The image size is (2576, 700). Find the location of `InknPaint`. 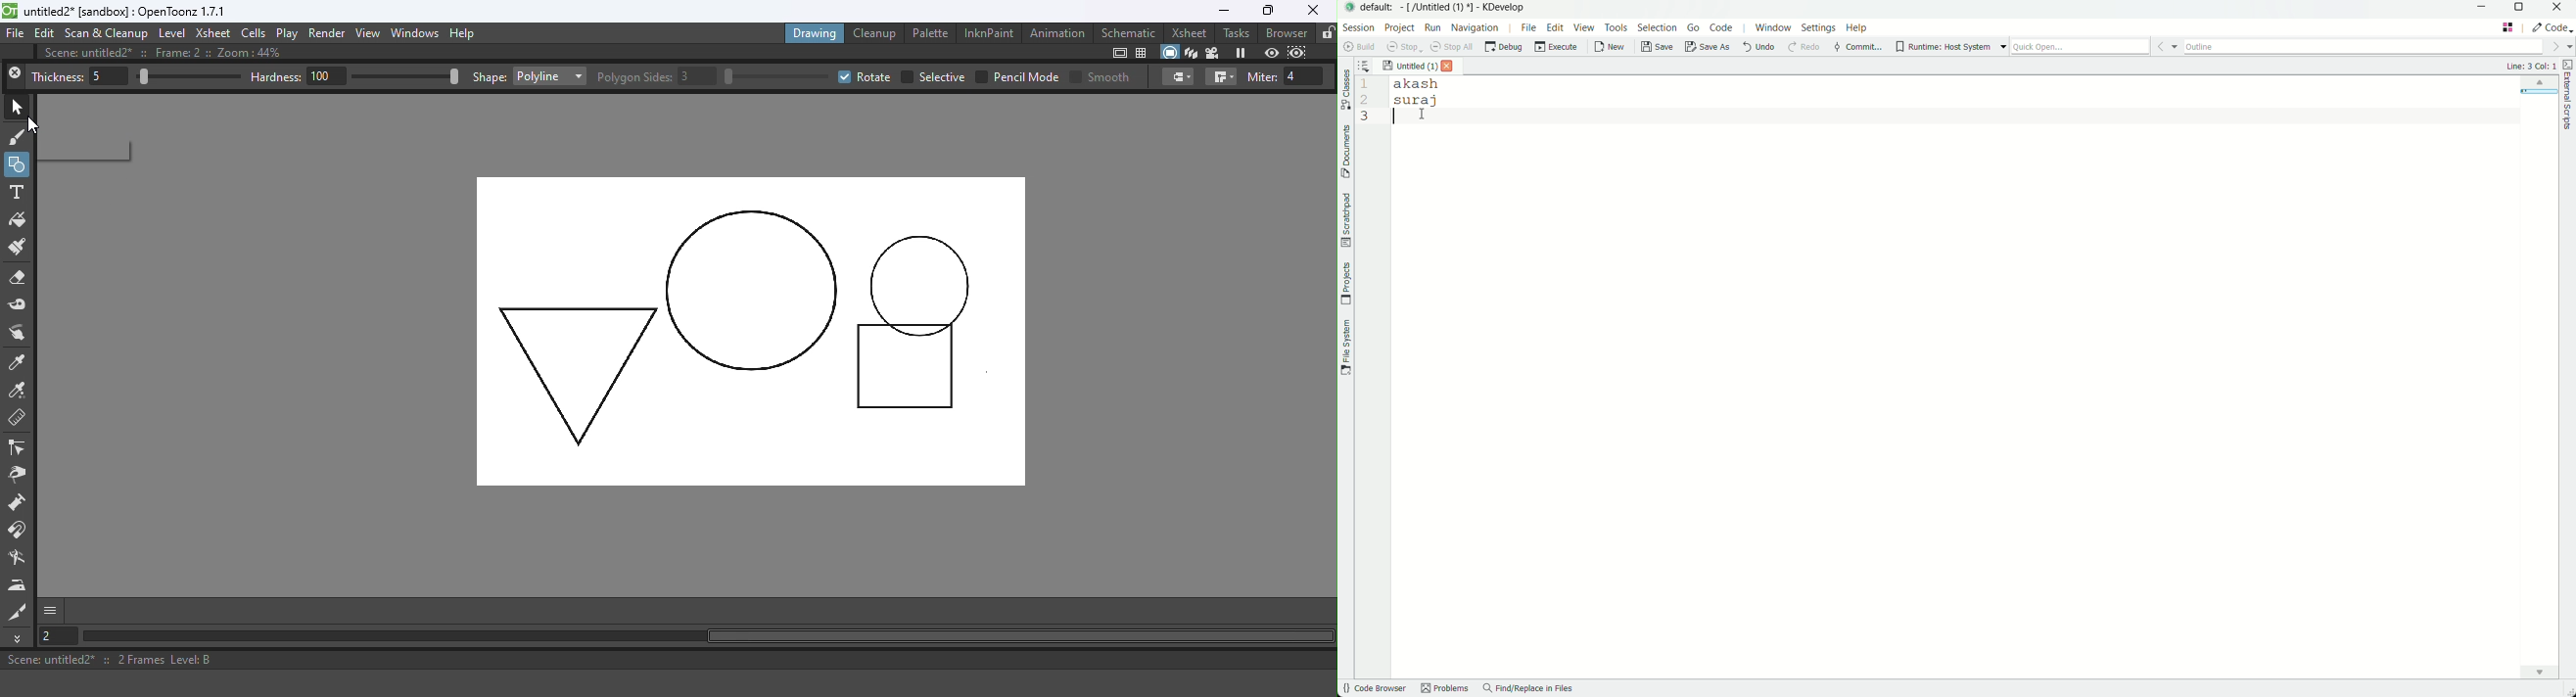

InknPaint is located at coordinates (988, 32).